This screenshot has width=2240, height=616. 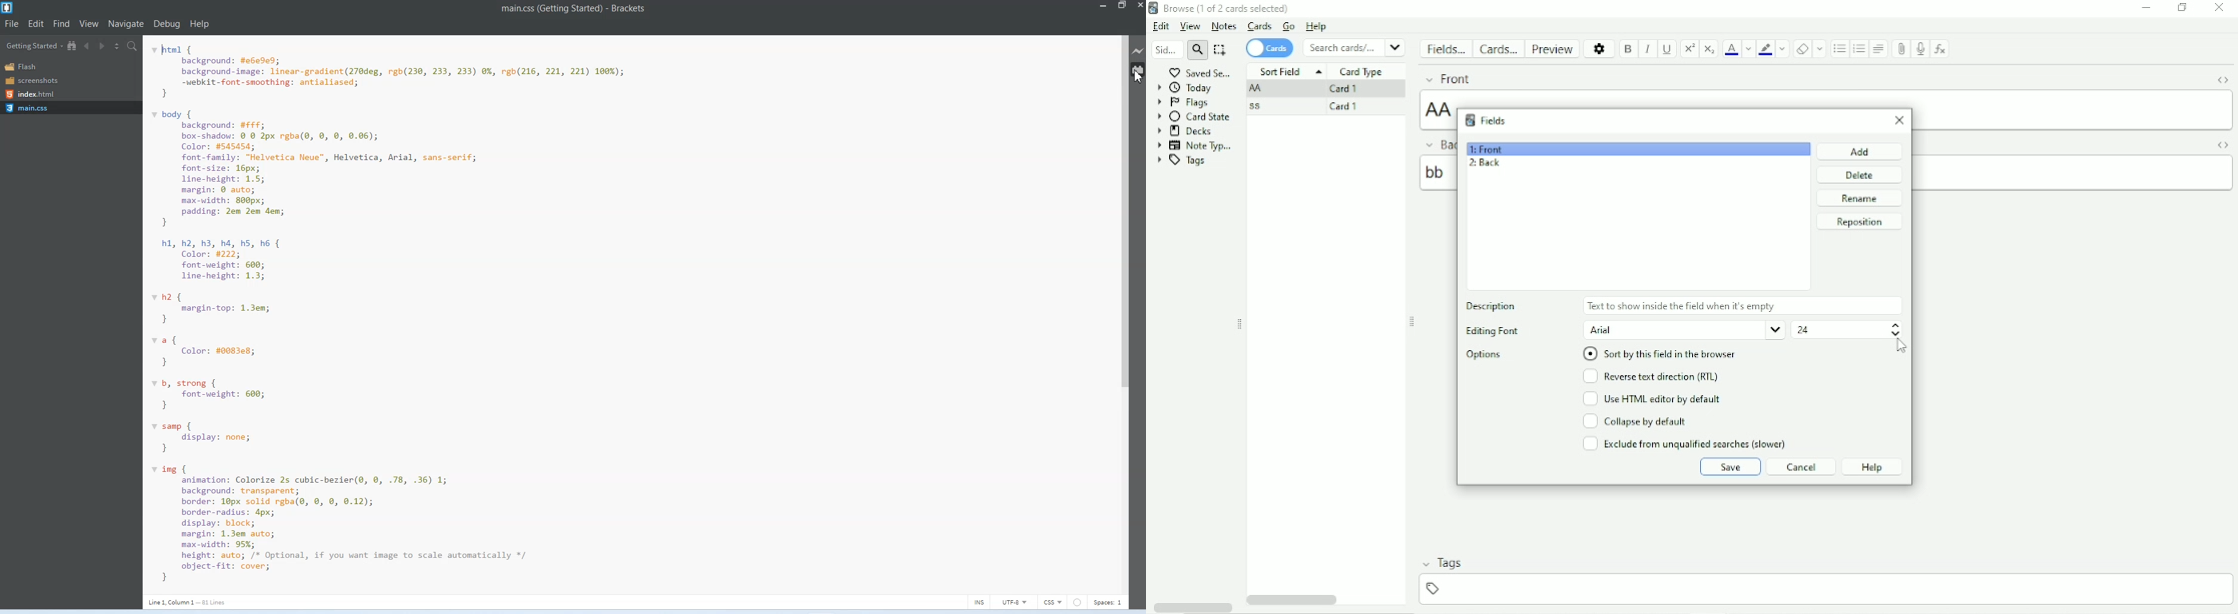 I want to click on v html {
background: #e6eded;
background-image: linear-gradient(270deg, rgb(230, 233, 233) 0%, rgb(216, 221, 221) 100%);
-webkit-font-smoothing: antialiased;
}
v body {
background: #FFf;
box-shadow: © @ 2px rgba(e, ©, 8, 0.06);
Color: #545454;
font-family: "Helvetica Neue", Helvetica, Arial, sans-serif;
font-size: 16px;
line-height: 1.5;
margin: @ auto;
max-width: 800px;
padding: 2em 2em dem;
}
hi, h2, h3, ha, hS, h6 {
Color: #222;
font-weight: 660;
line-height: 1.3;
vh2 {
margin-top: 1.3em;
}
va{
Color: #0083e8;
}
vb, strong {
font-weight: 660;
}
v samp {
display: none;
}
v img {
animation: Colorize 2s cubic-bezier(@, 0, .78, .36) 1;
background: transparent;
border: 16px solid rgba(9, ©, 8, 0.12);
border-radius: 4px;
display: block;
margin: 1.3em auto;
max-width: 95%;
height: auto; /* Optional, if you want image to scale automatically */
object-fit: cover;
}, so click(x=413, y=312).